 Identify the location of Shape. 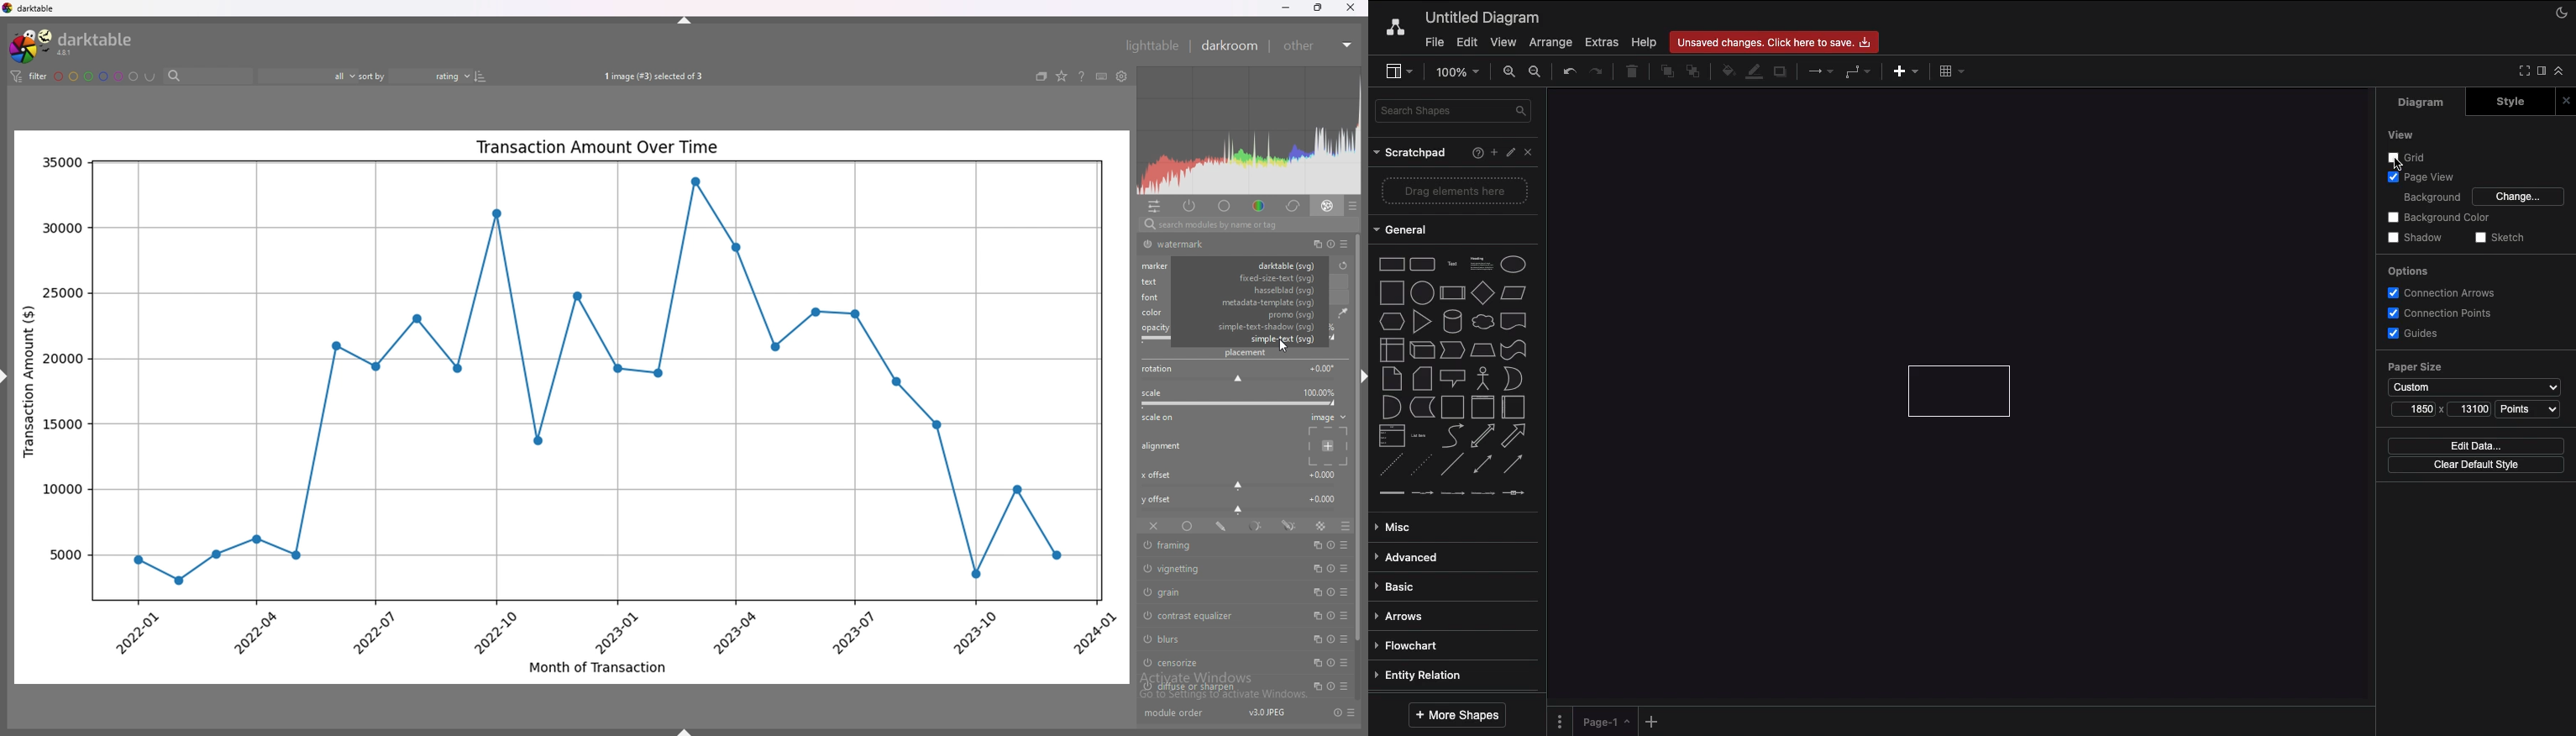
(1963, 391).